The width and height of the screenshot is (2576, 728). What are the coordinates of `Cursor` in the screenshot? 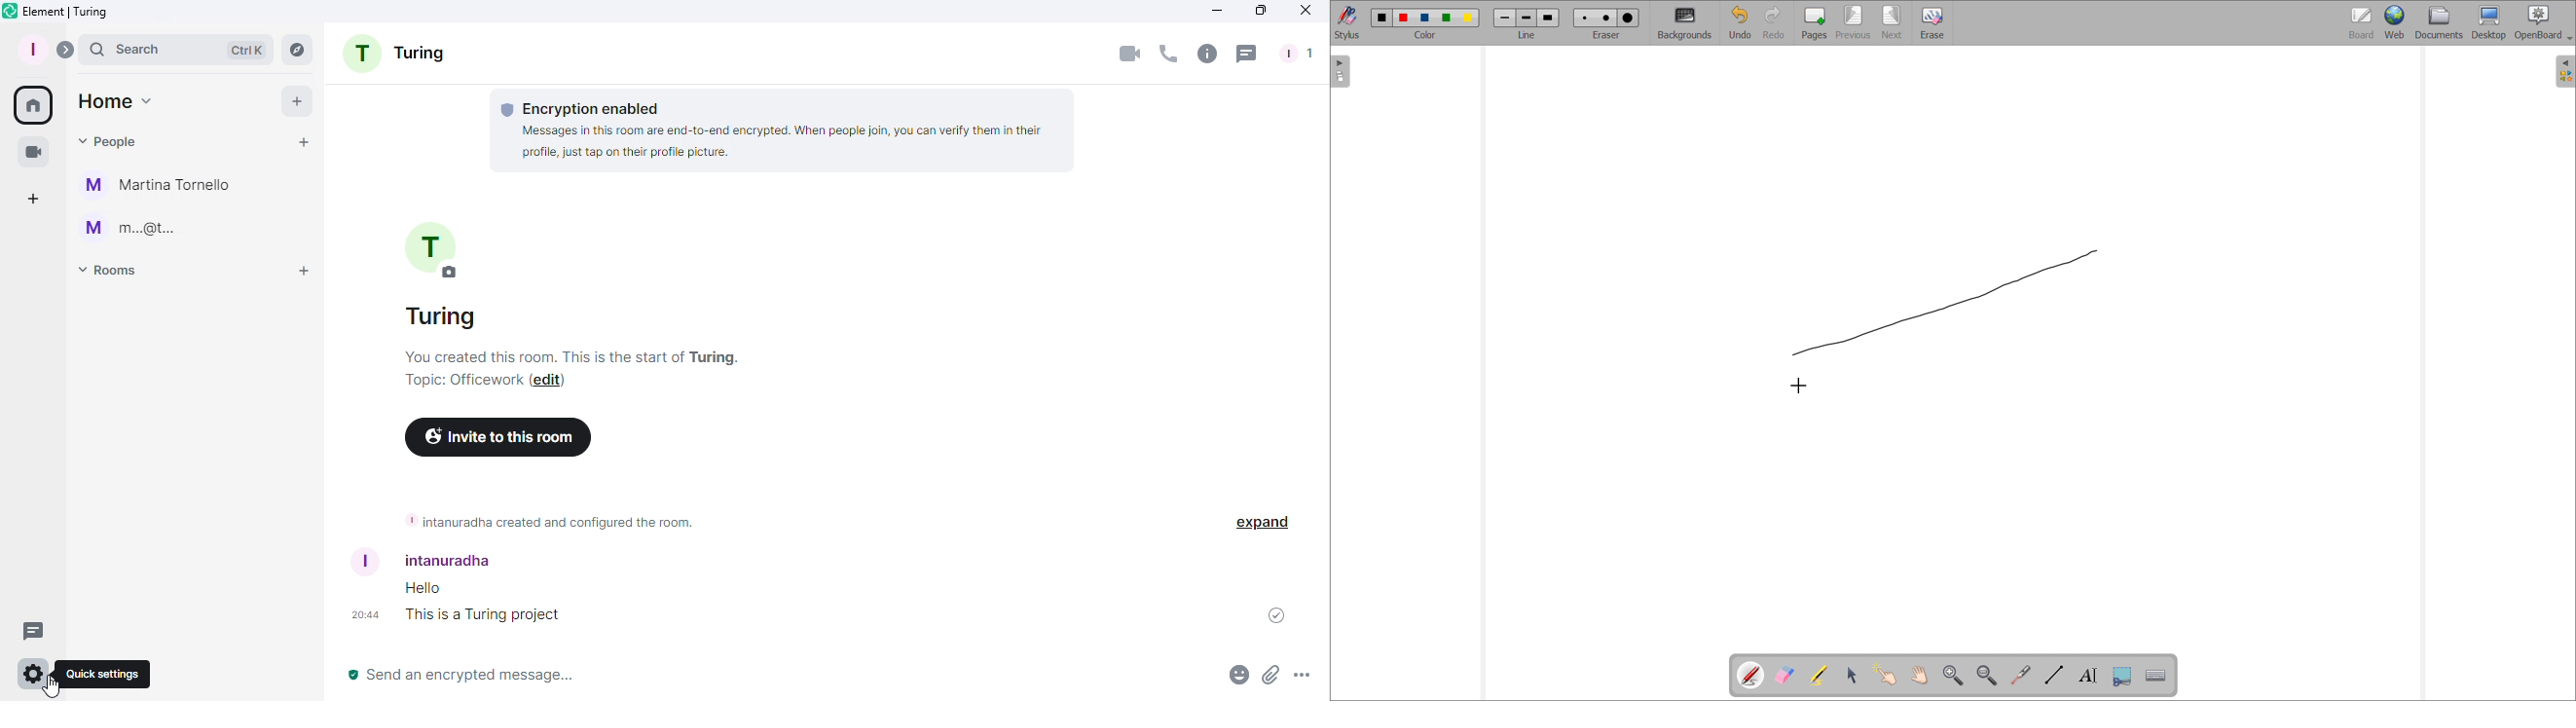 It's located at (54, 684).